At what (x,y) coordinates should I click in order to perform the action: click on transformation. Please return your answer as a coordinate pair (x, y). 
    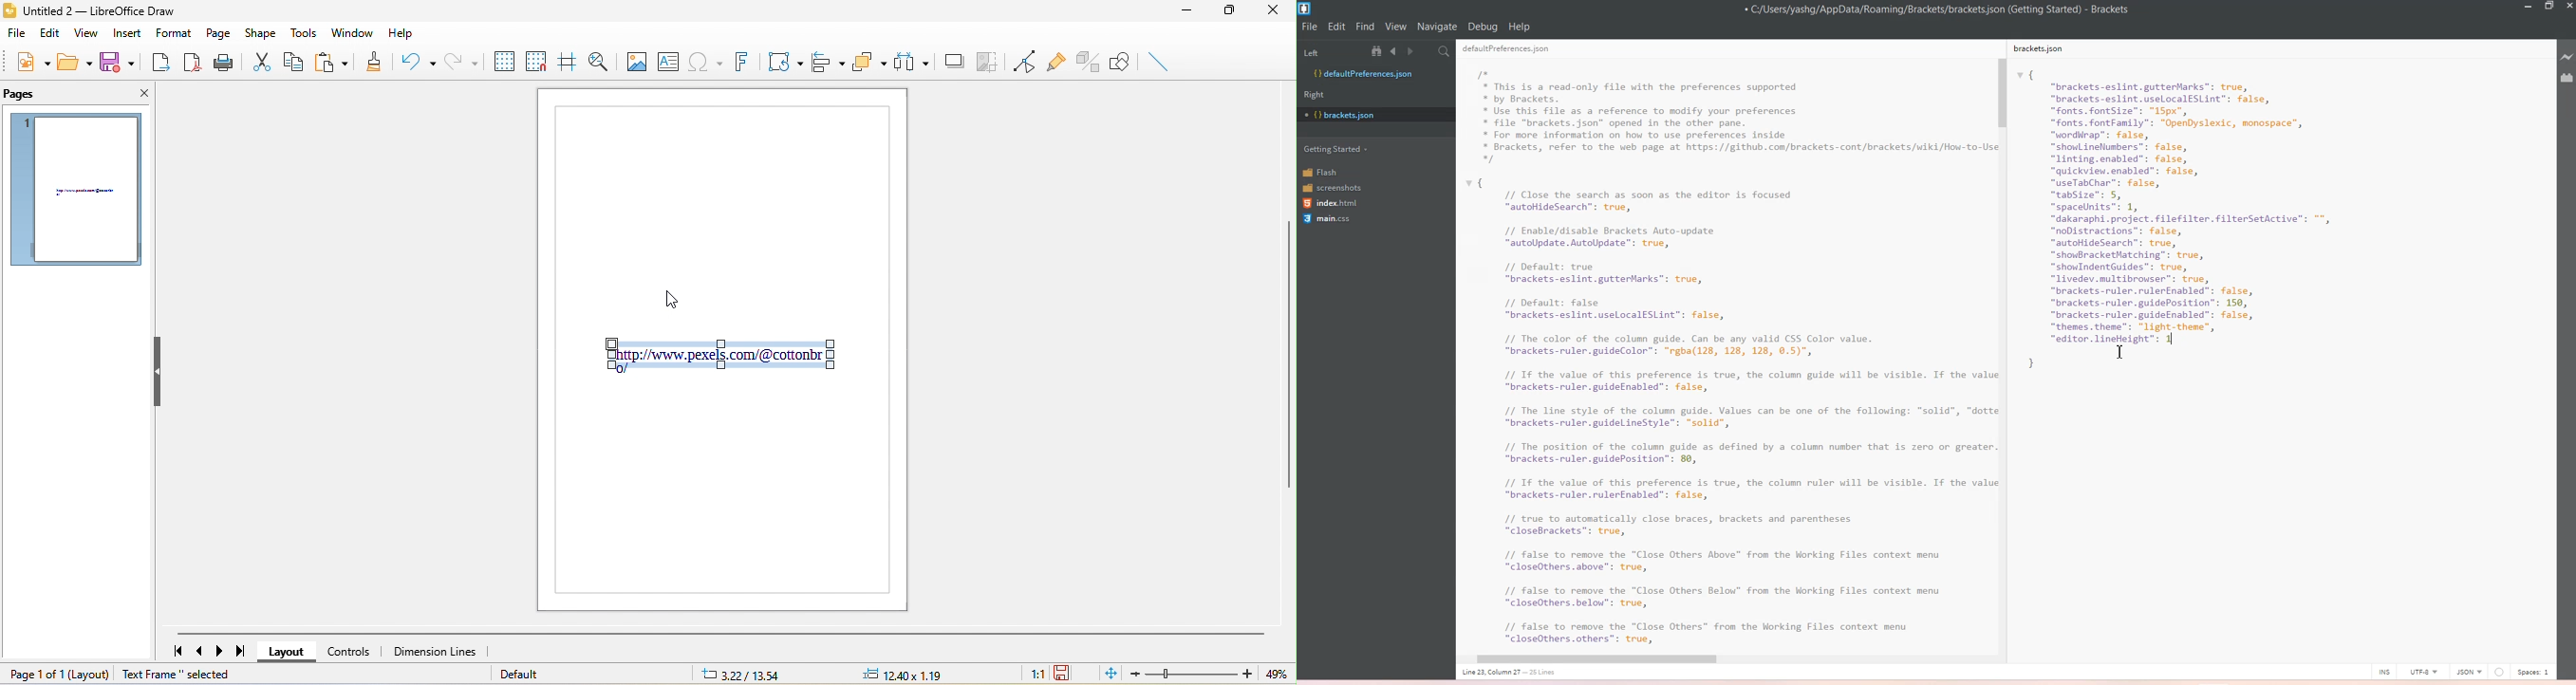
    Looking at the image, I should click on (783, 62).